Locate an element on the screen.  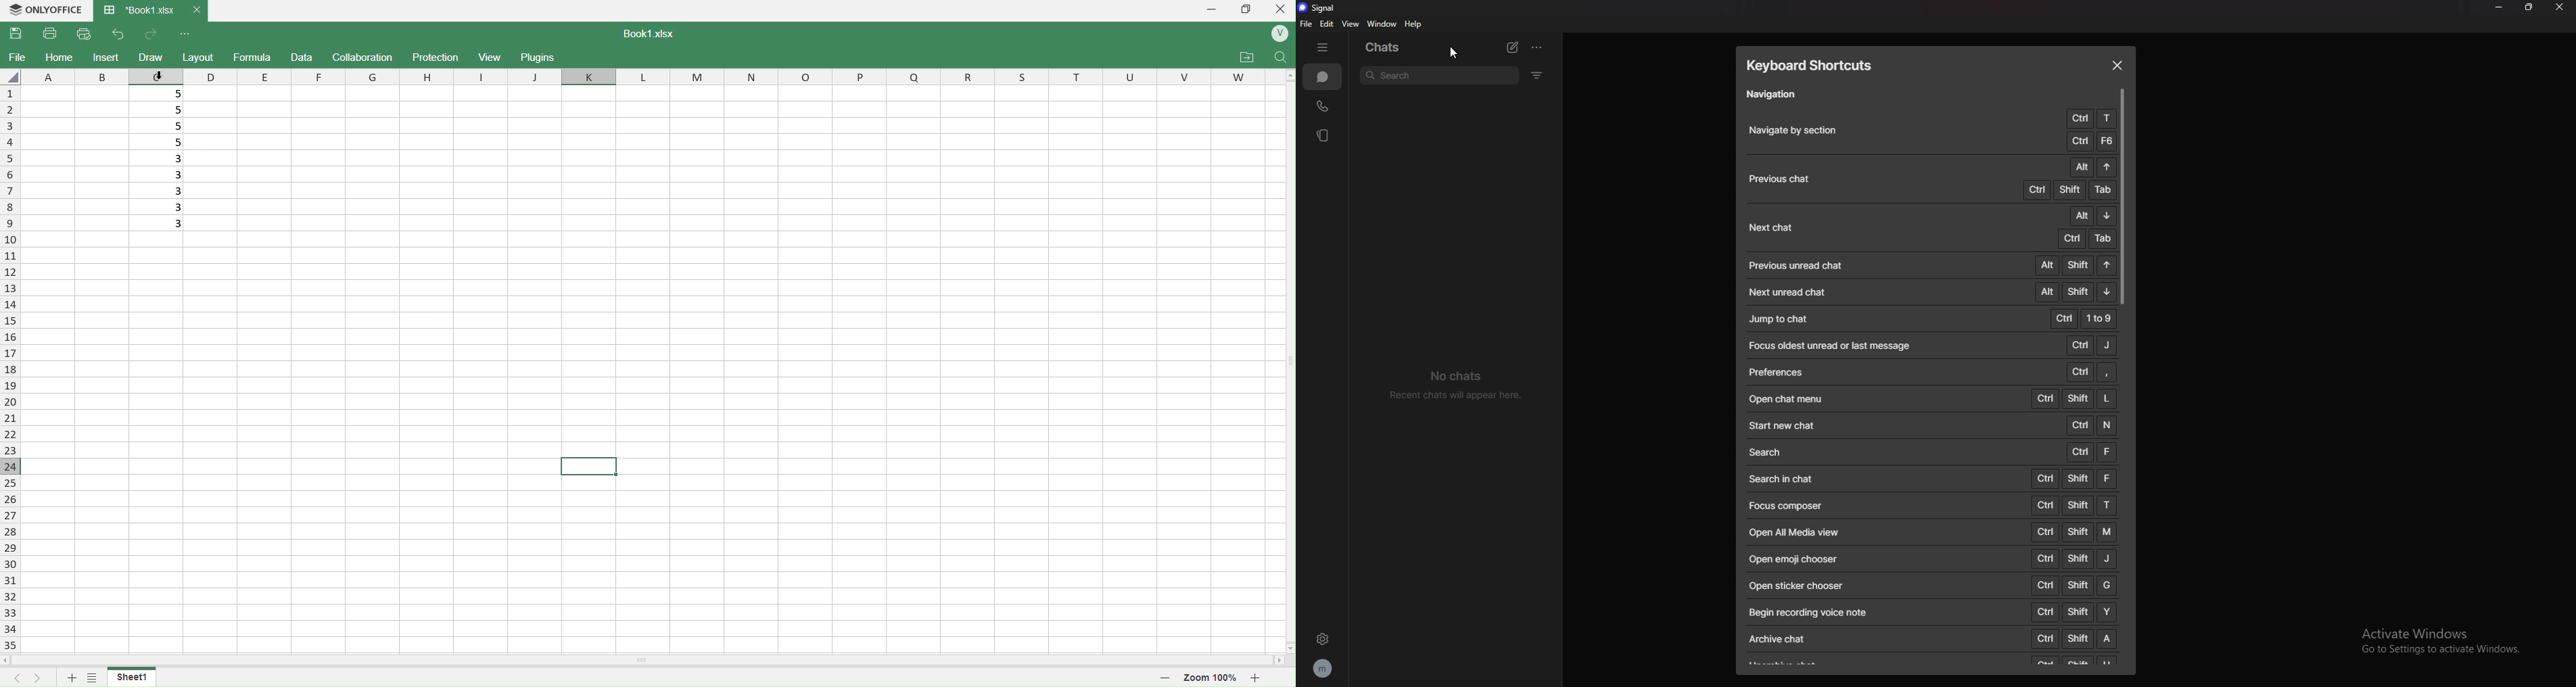
CTRL + SHIFT + G is located at coordinates (2074, 585).